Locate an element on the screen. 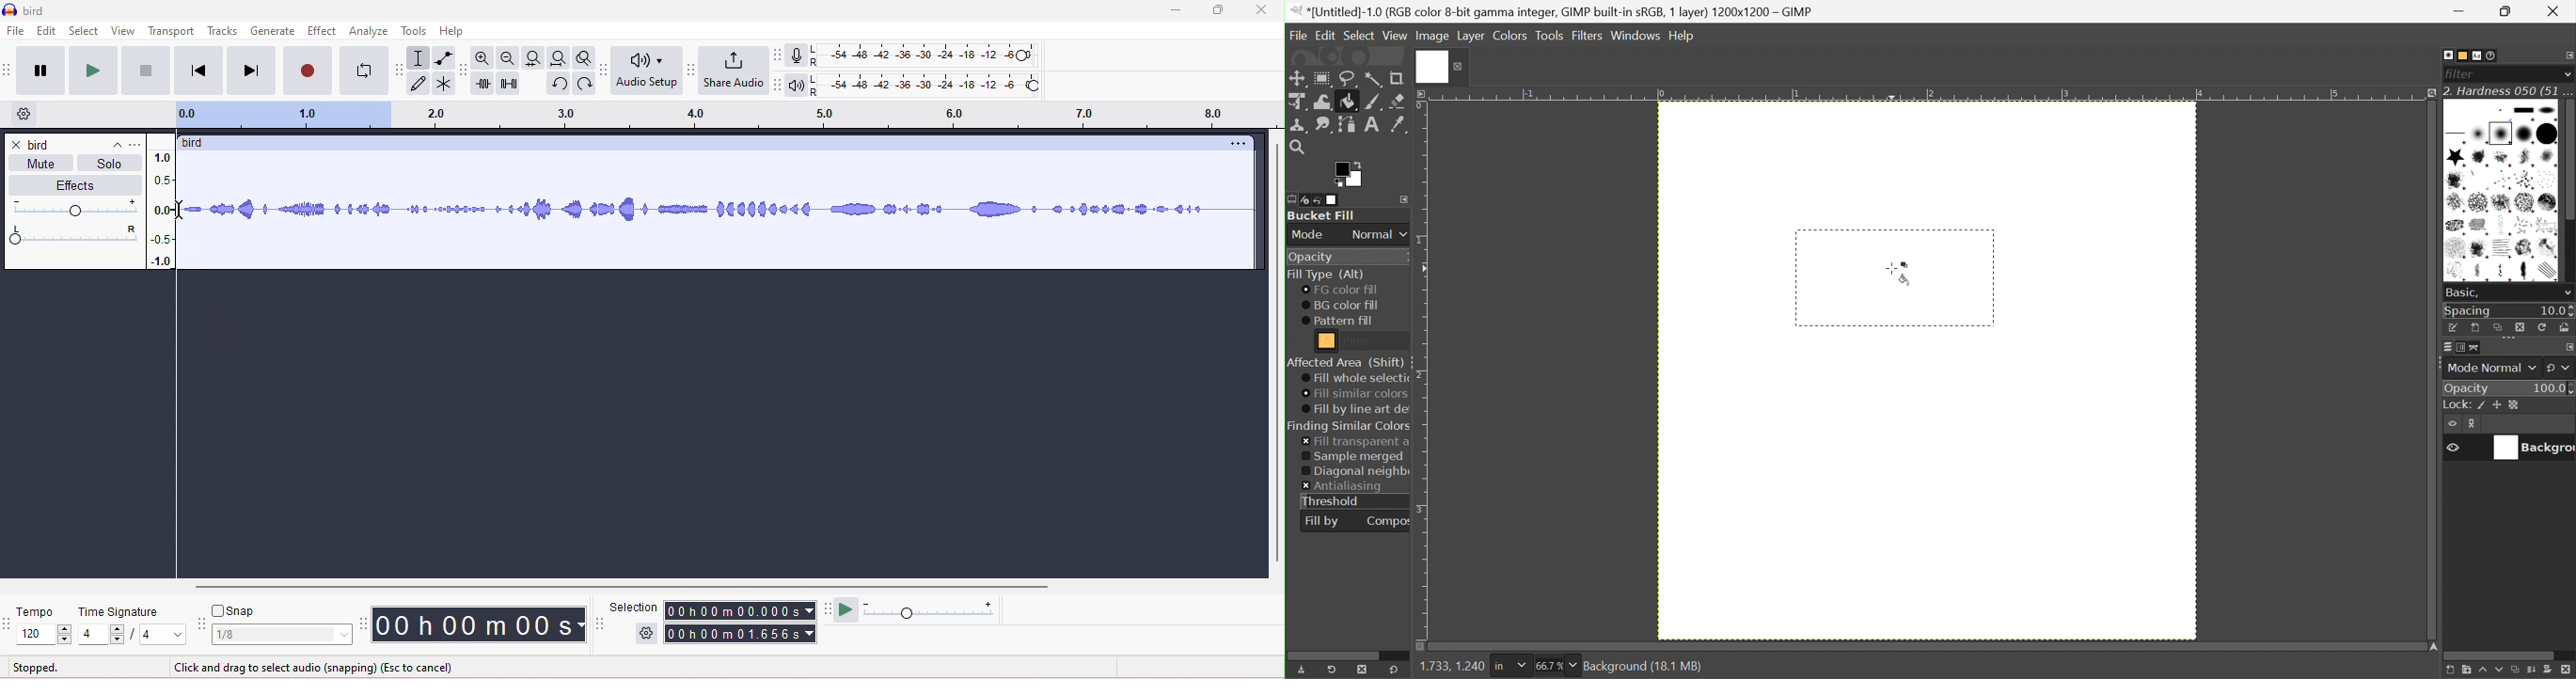 Image resolution: width=2576 pixels, height=700 pixels. transport is located at coordinates (172, 32).